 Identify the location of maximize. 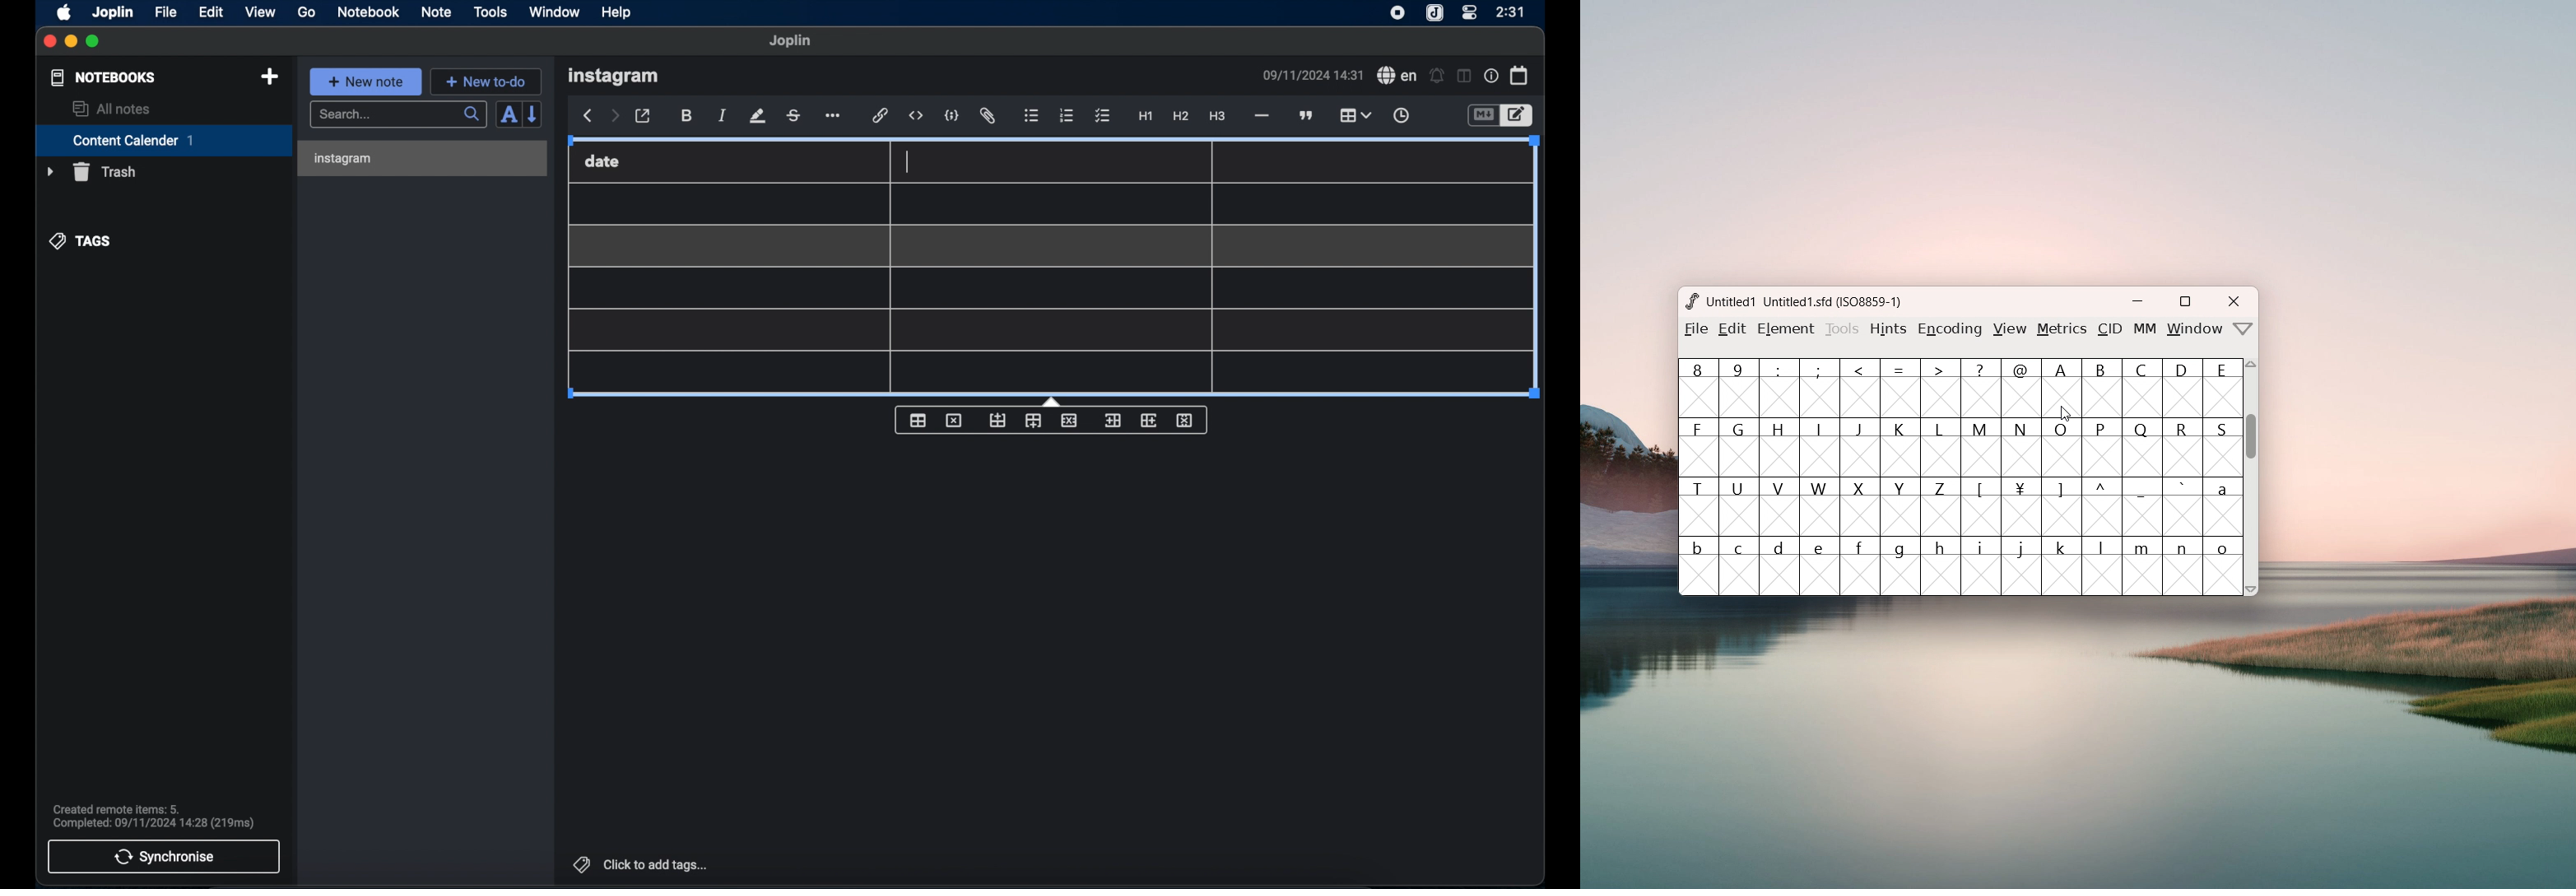
(94, 42).